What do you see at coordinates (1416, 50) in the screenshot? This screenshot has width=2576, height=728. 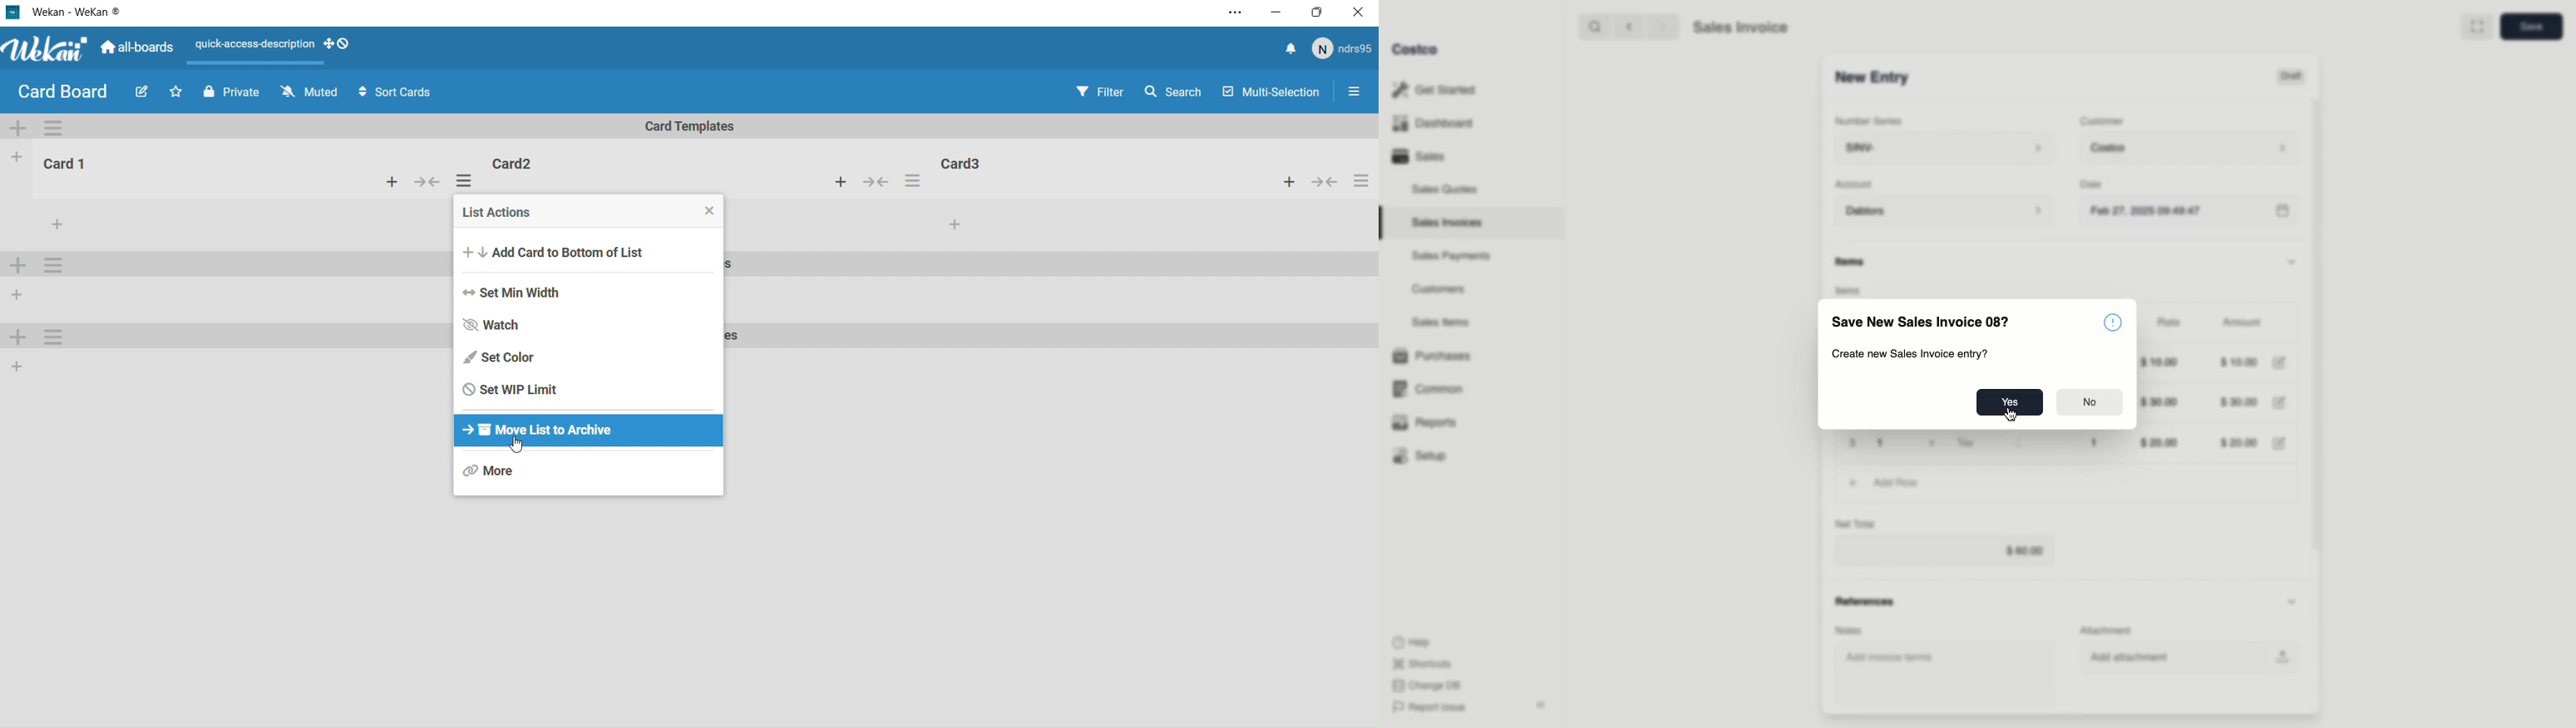 I see `Costco` at bounding box center [1416, 50].